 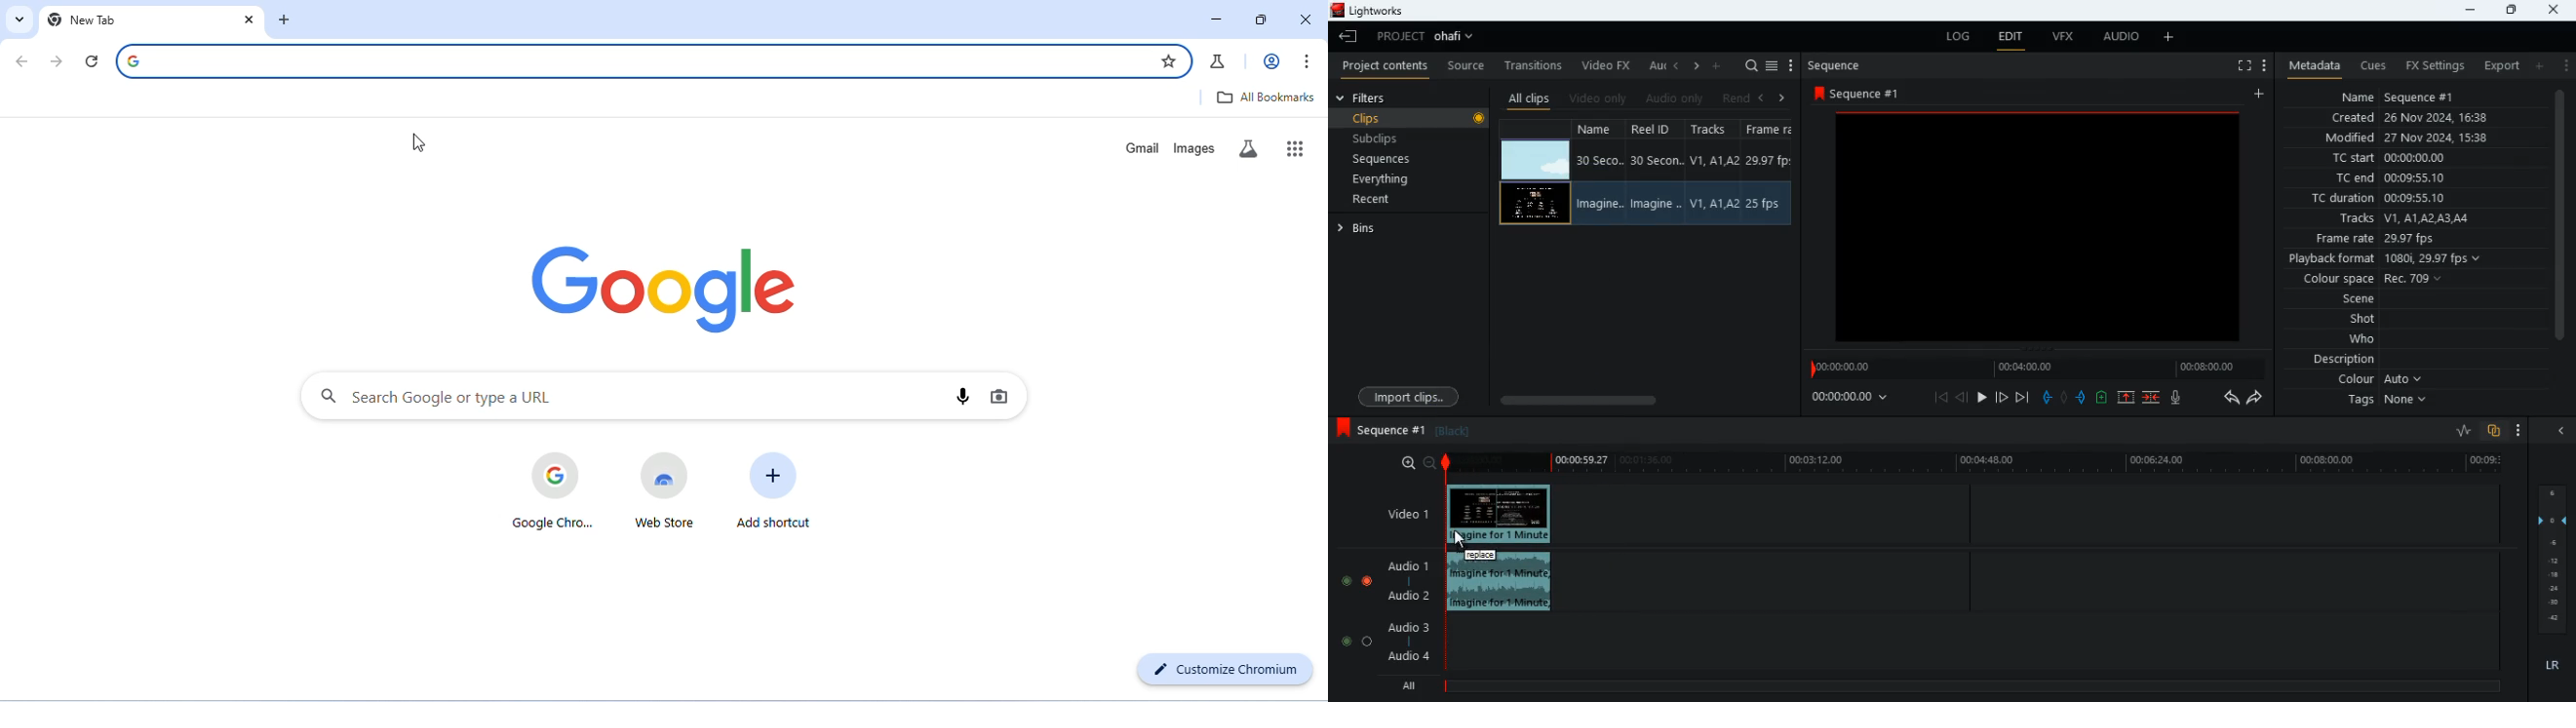 I want to click on pull, so click(x=2048, y=397).